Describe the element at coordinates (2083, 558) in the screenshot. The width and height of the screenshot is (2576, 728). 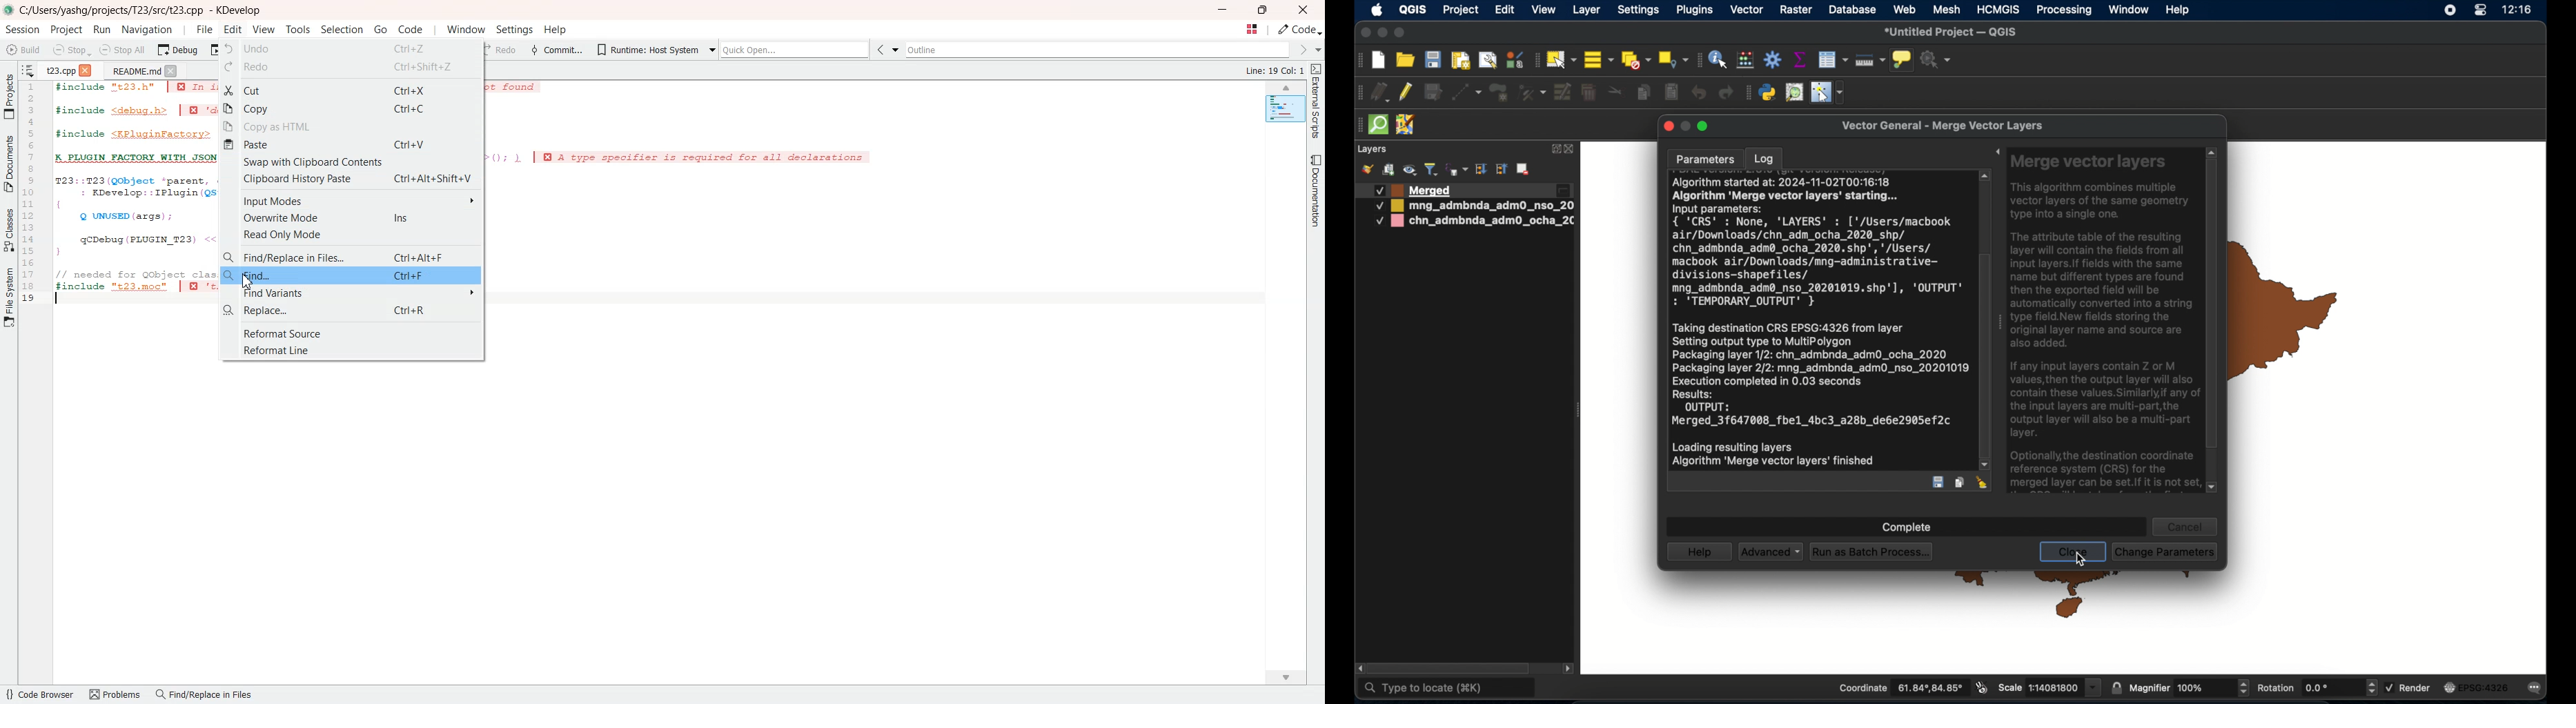
I see `cursor` at that location.